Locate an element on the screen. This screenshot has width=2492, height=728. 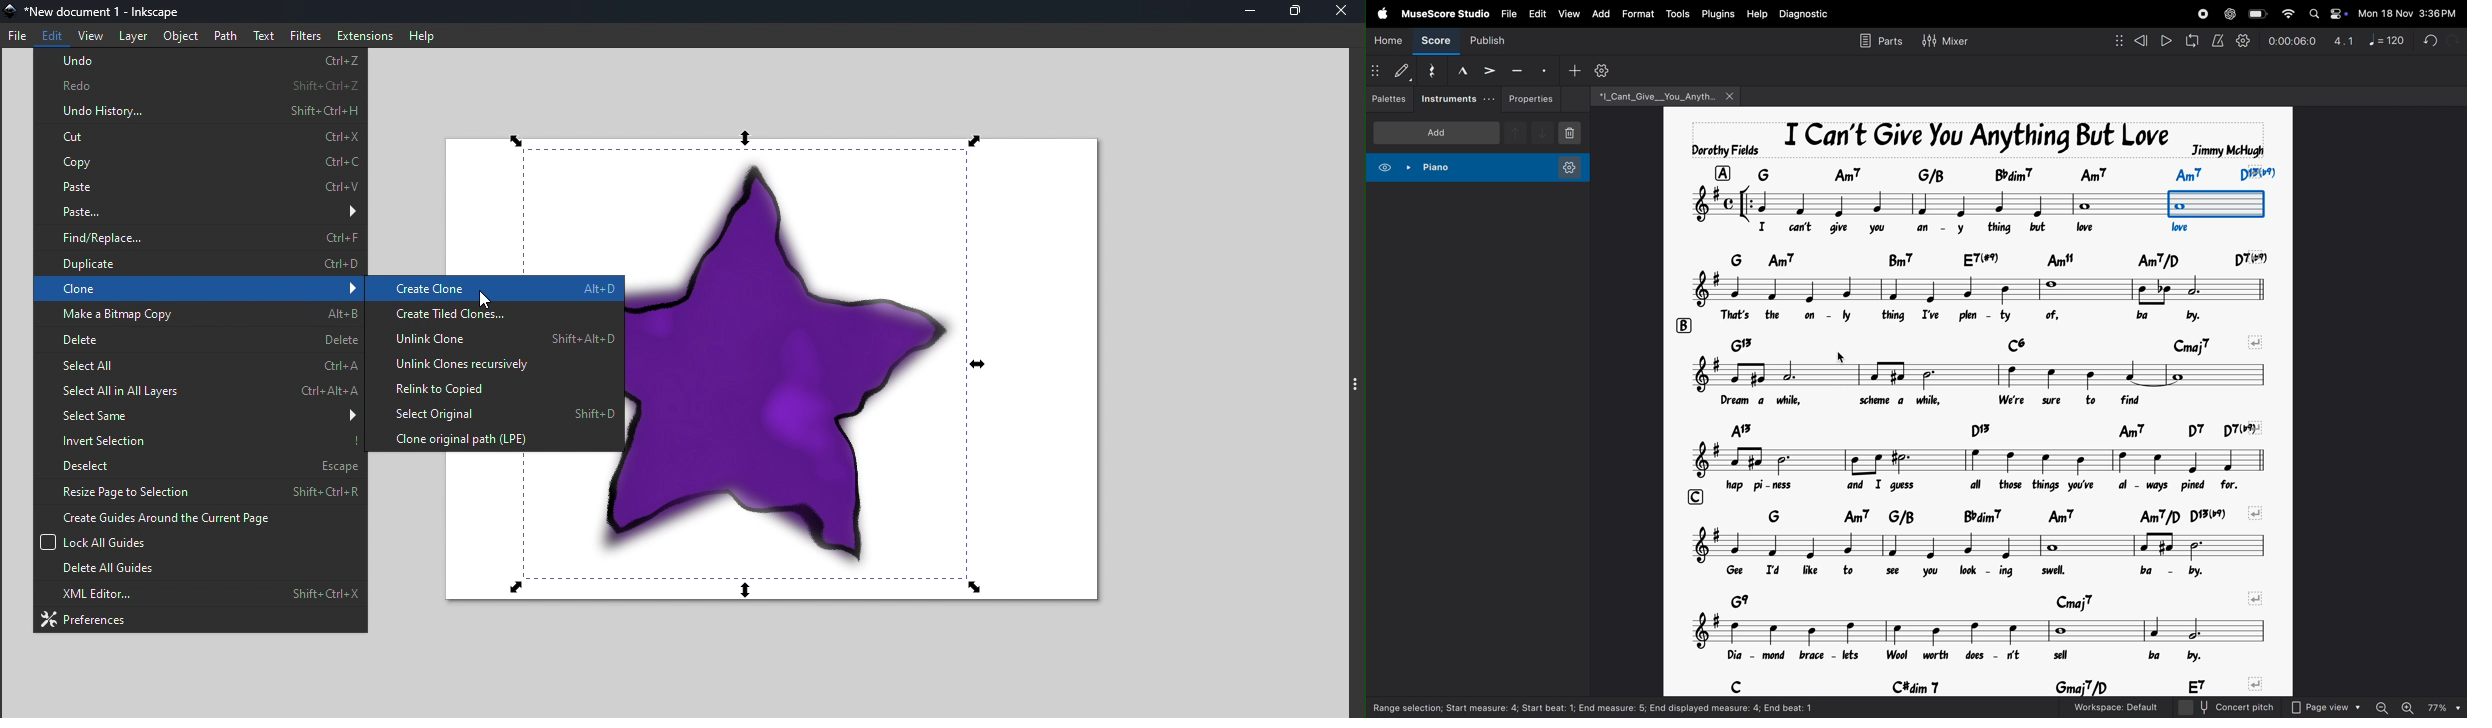
reset is located at coordinates (1434, 71).